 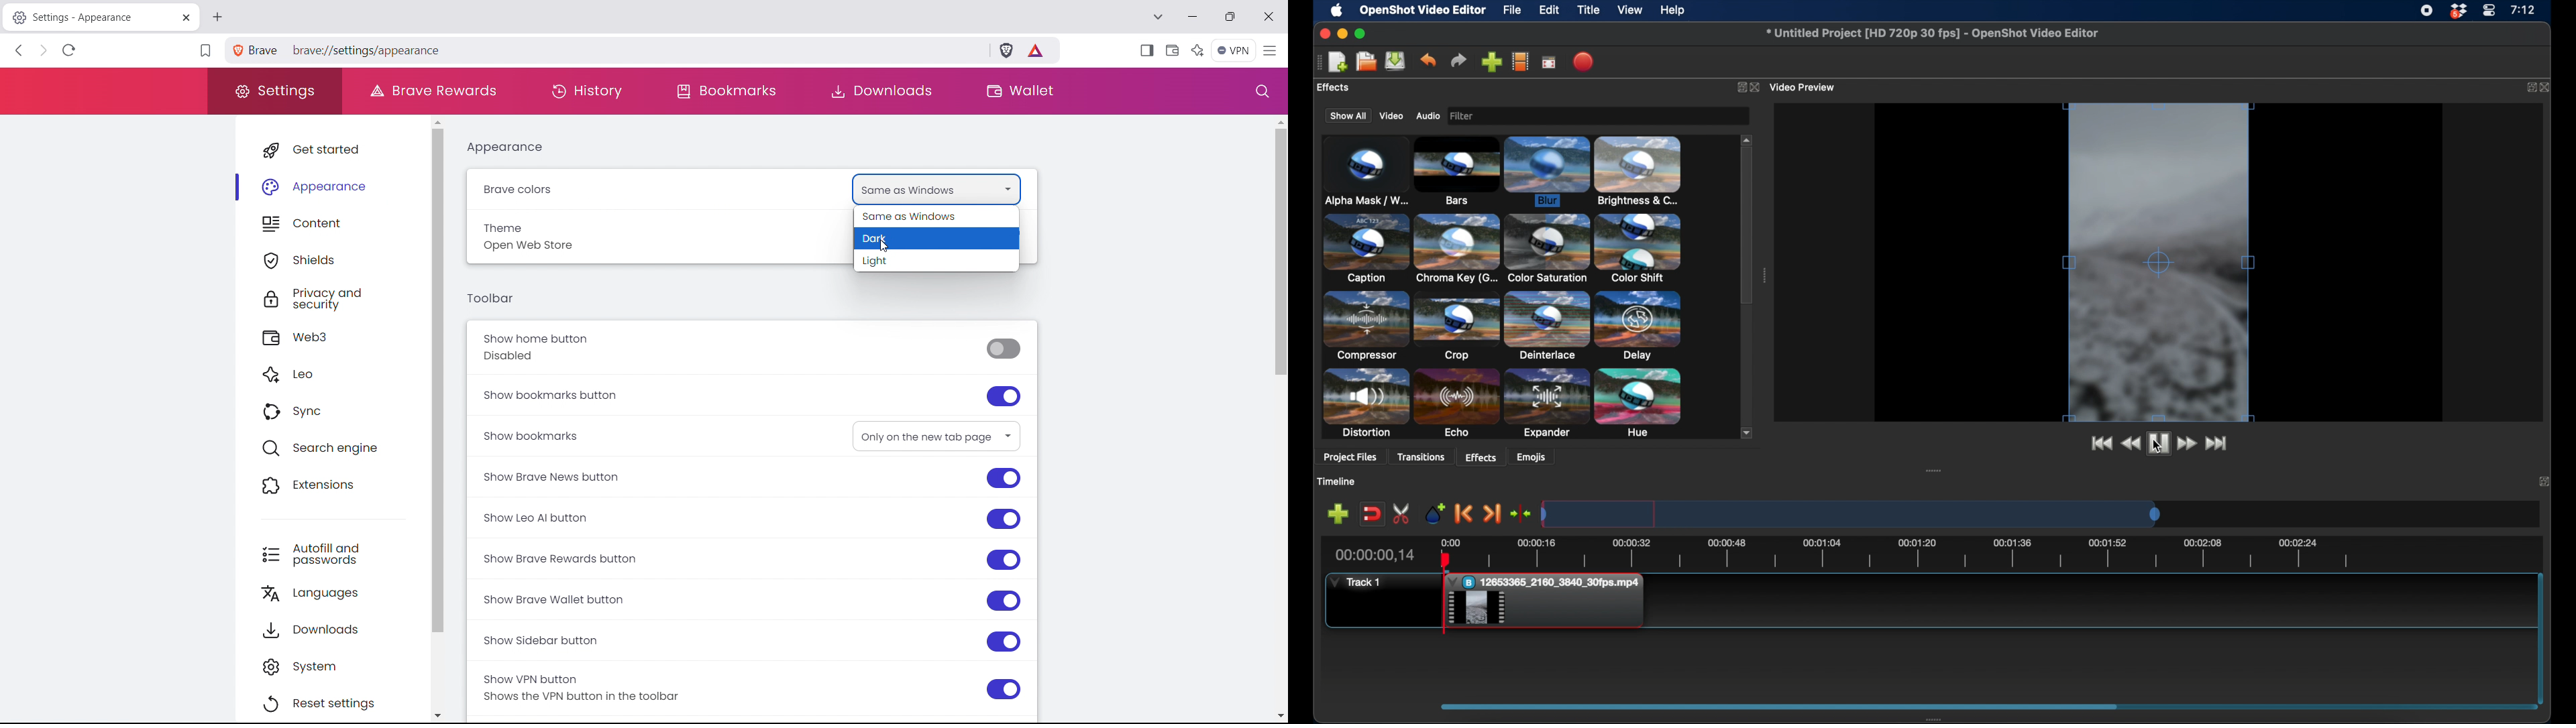 I want to click on scroll box, so click(x=1747, y=228).